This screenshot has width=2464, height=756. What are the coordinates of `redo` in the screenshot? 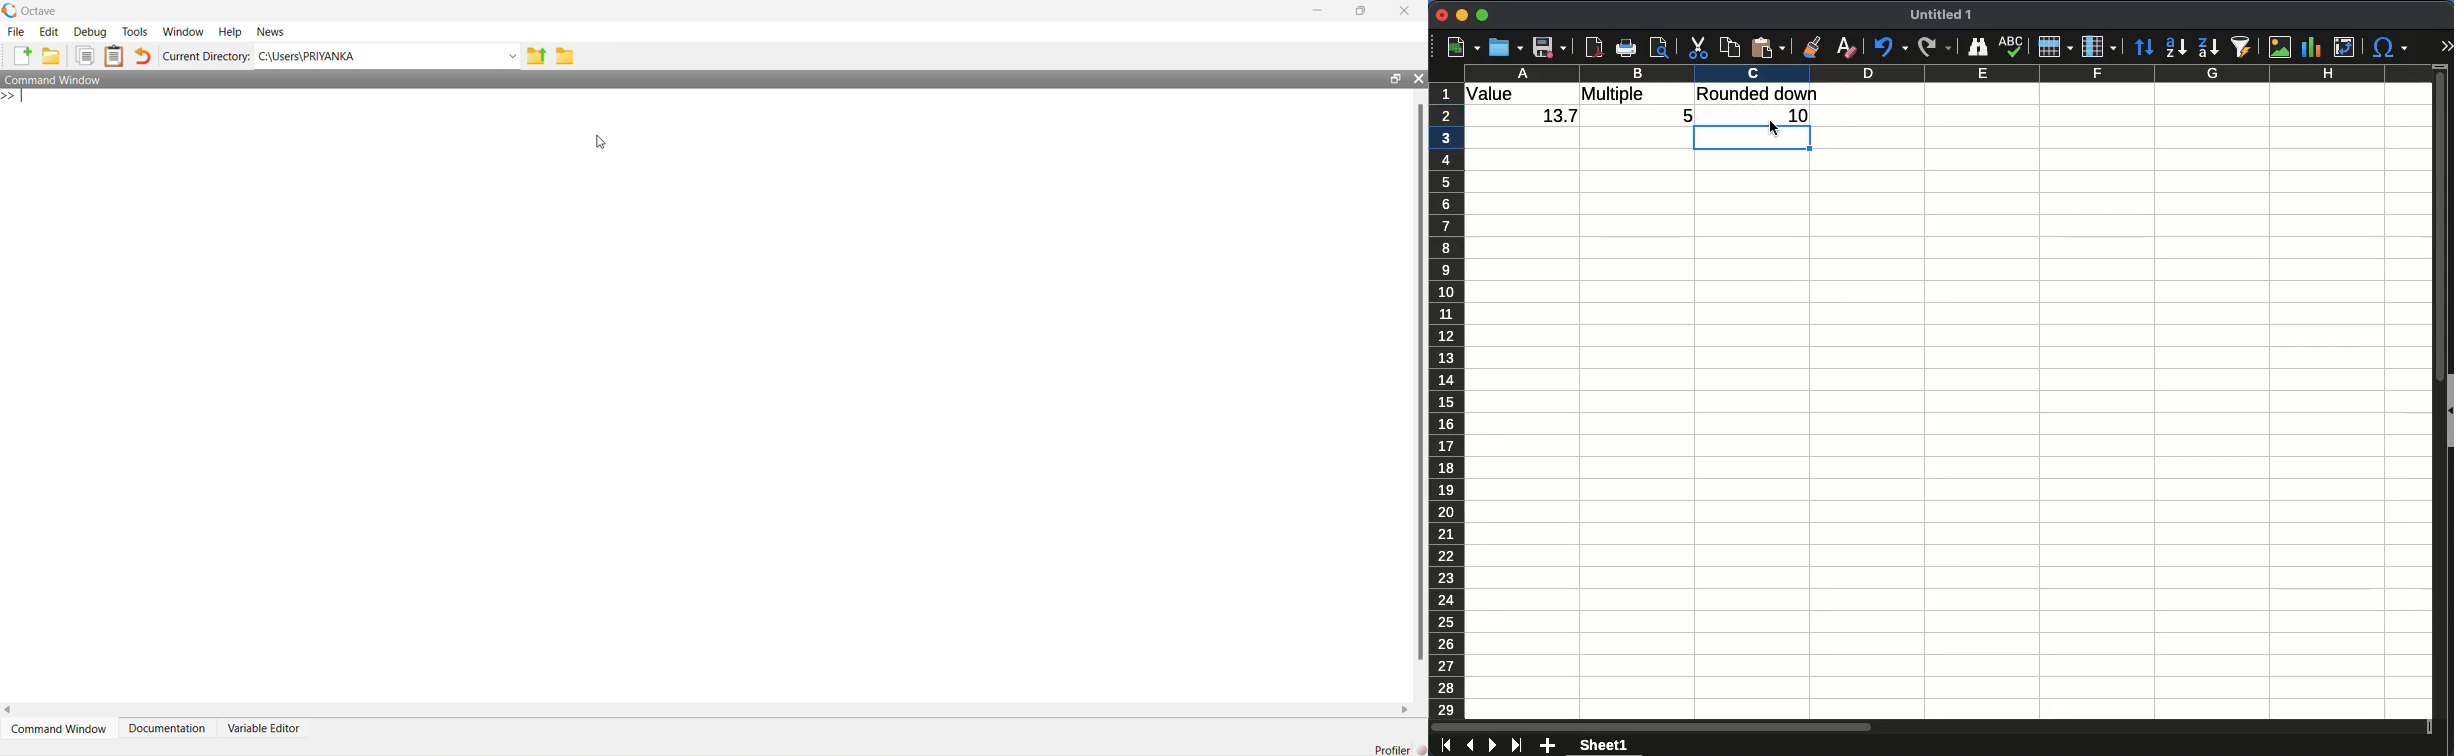 It's located at (1935, 47).